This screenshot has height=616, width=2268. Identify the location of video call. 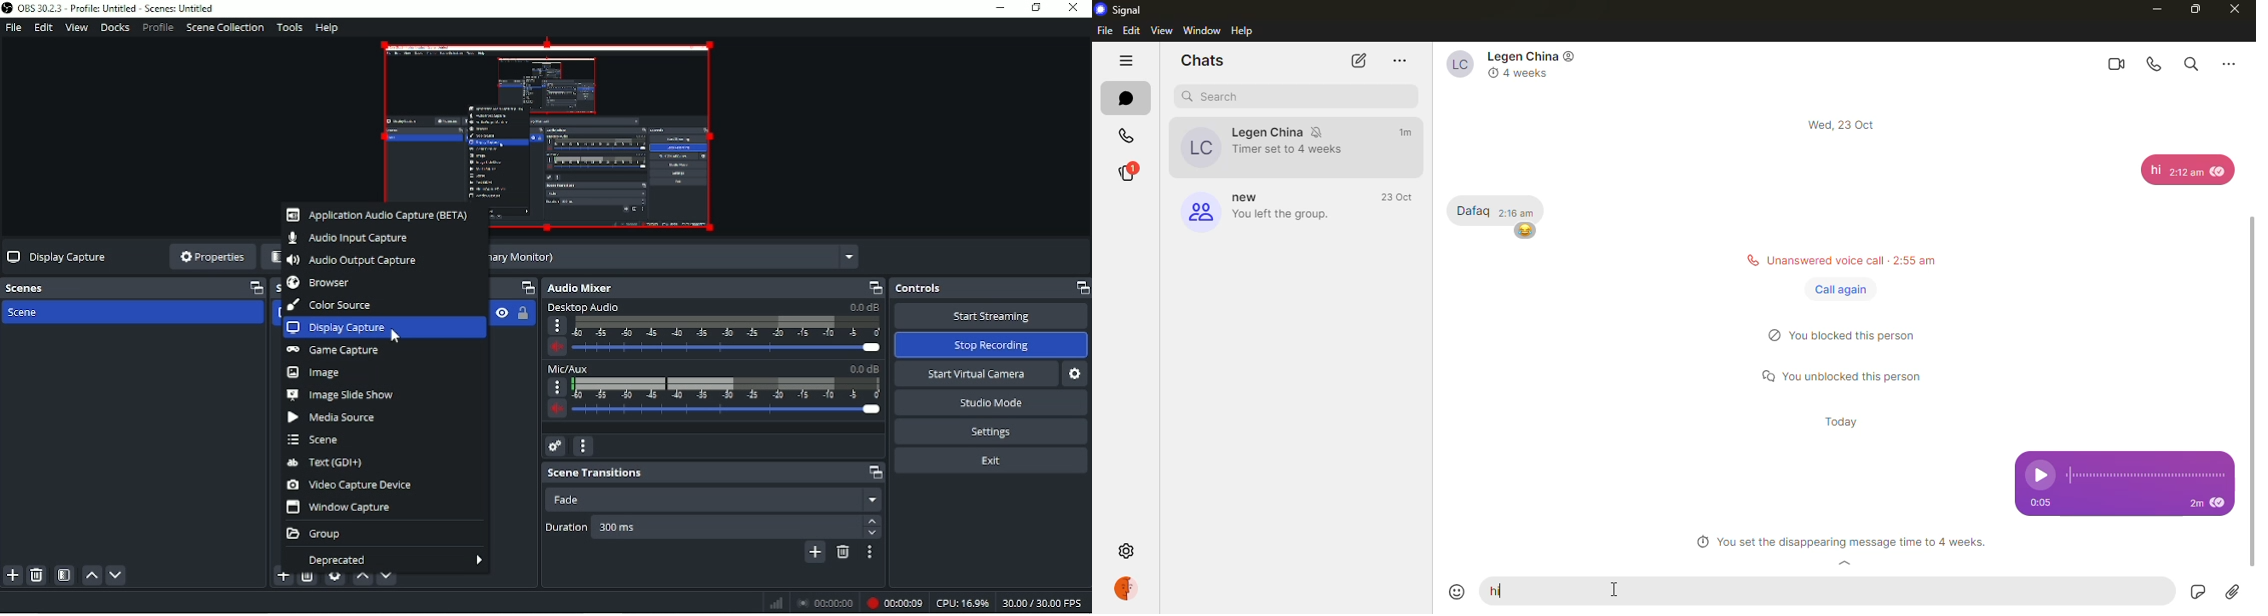
(2115, 63).